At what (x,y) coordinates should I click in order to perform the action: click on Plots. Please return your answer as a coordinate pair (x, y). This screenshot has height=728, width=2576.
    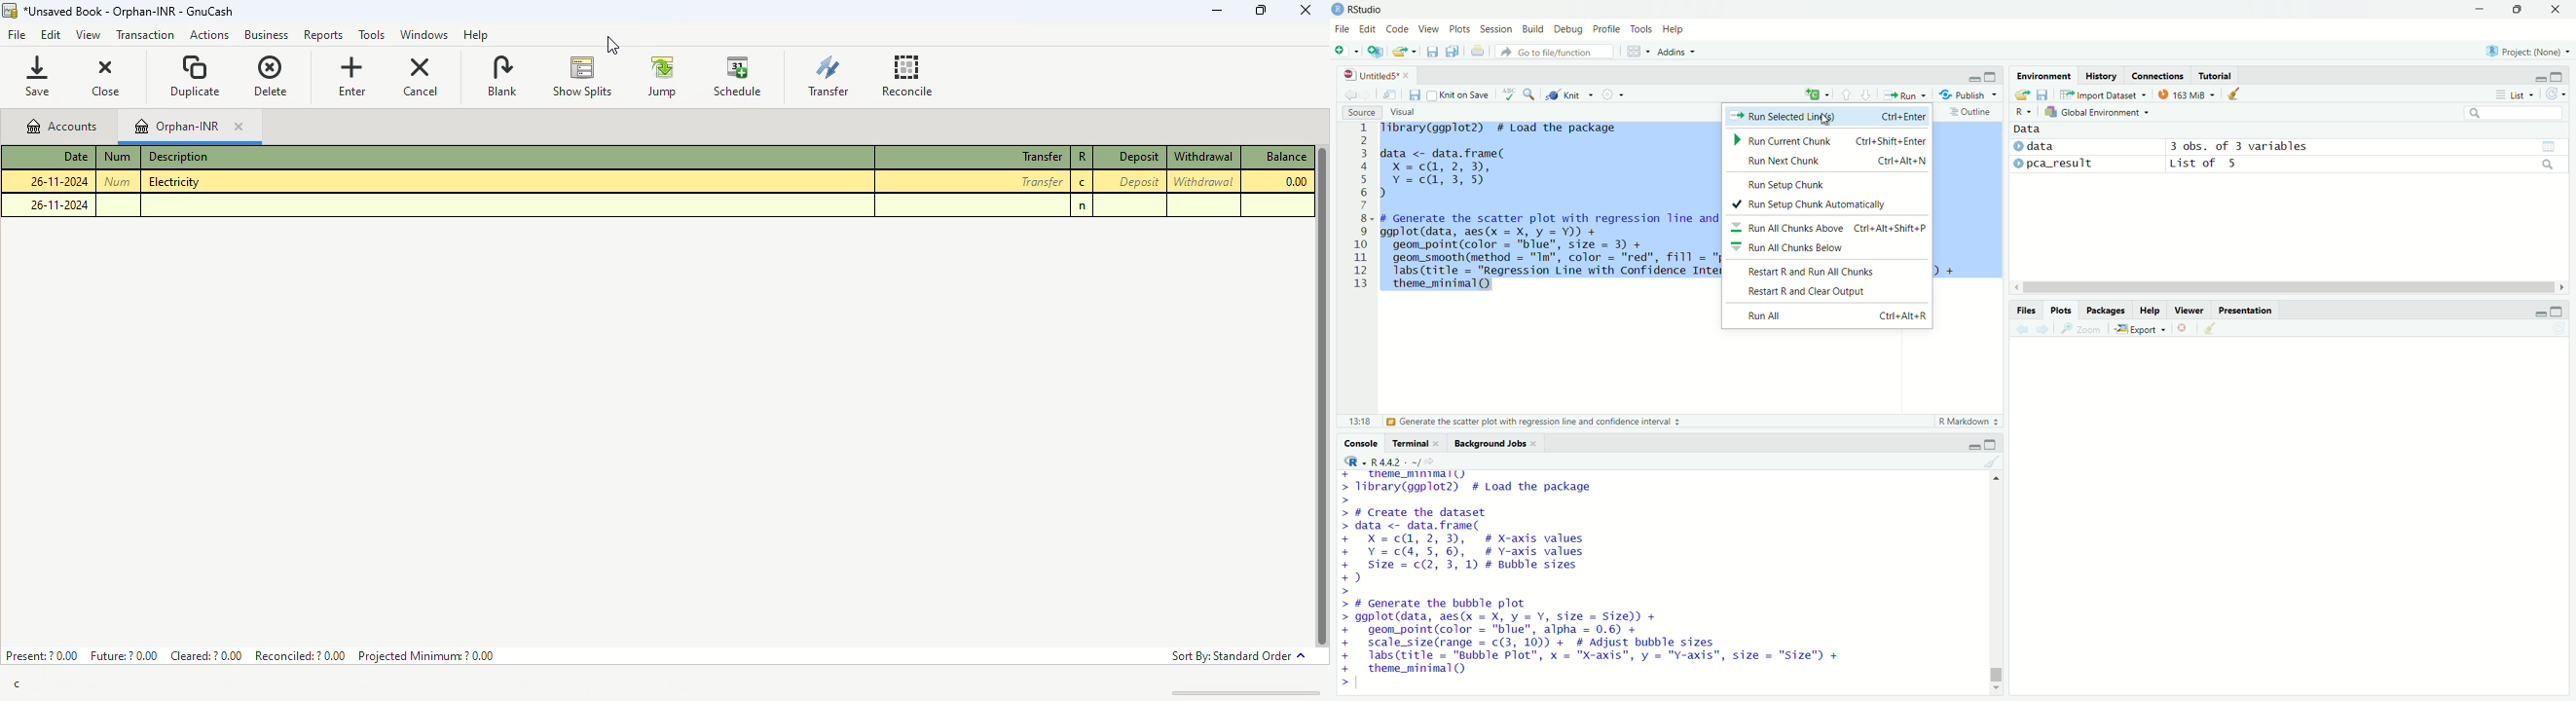
    Looking at the image, I should click on (2060, 310).